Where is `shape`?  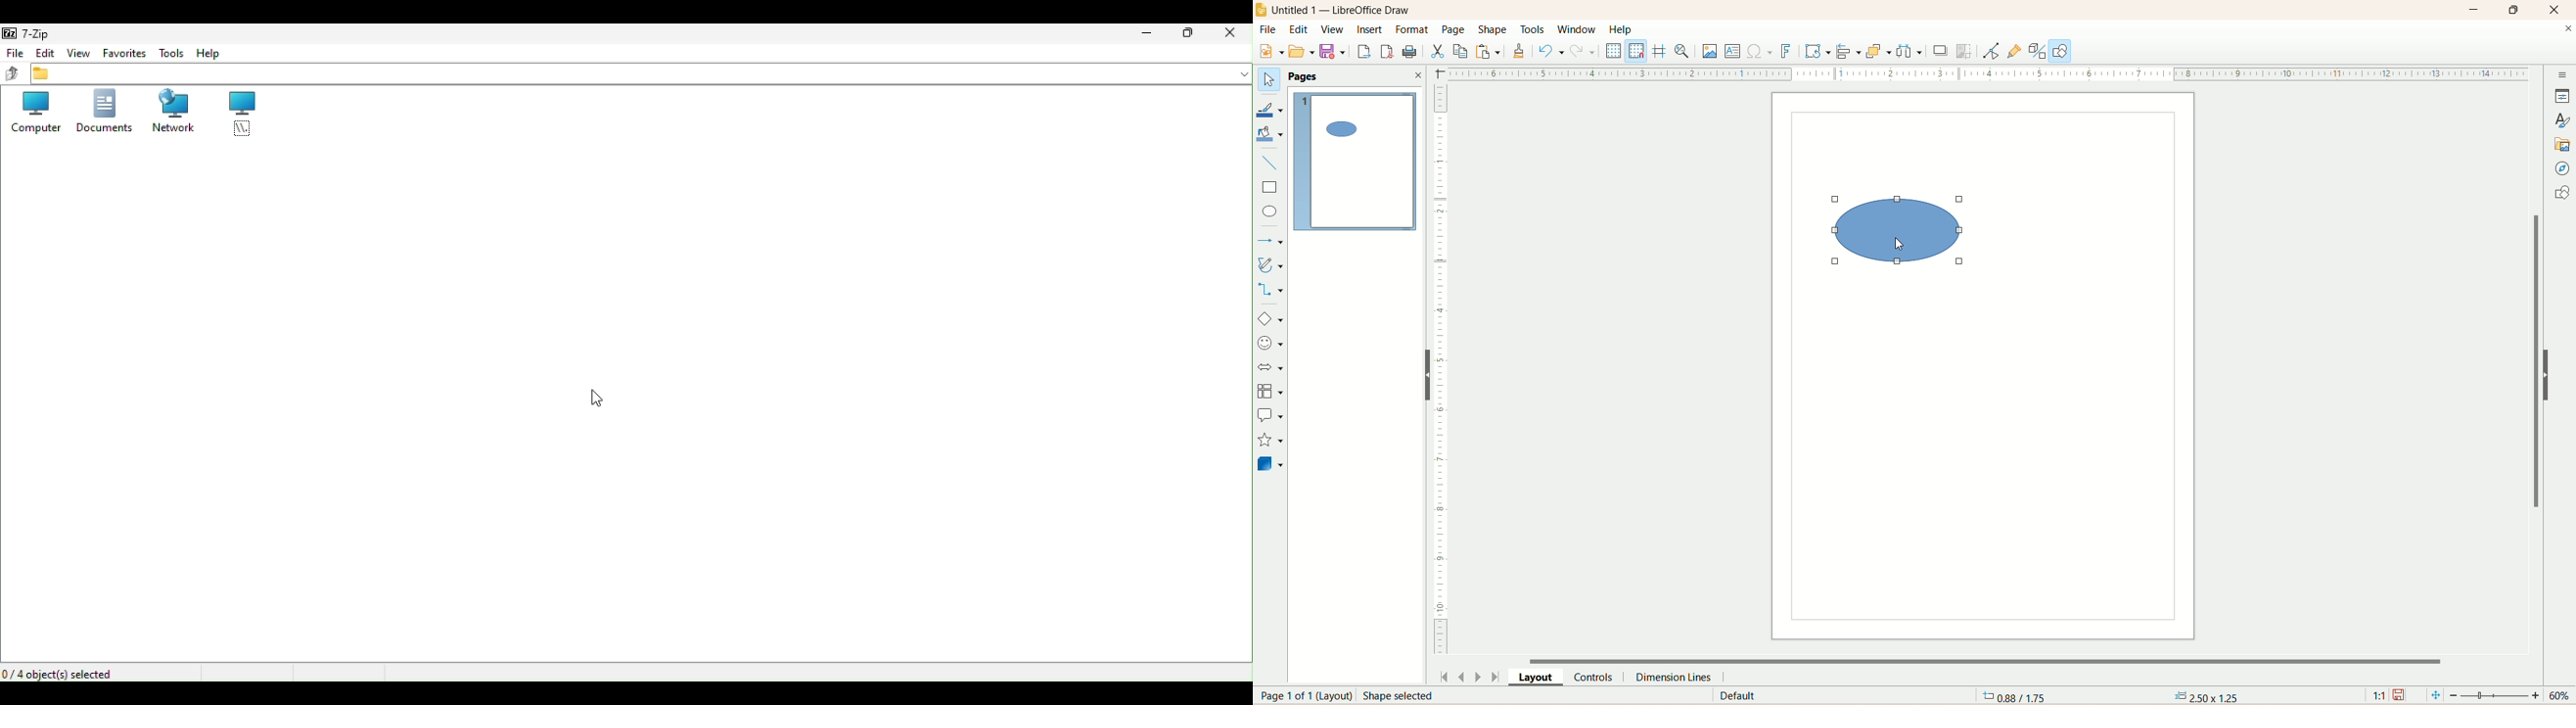 shape is located at coordinates (1495, 29).